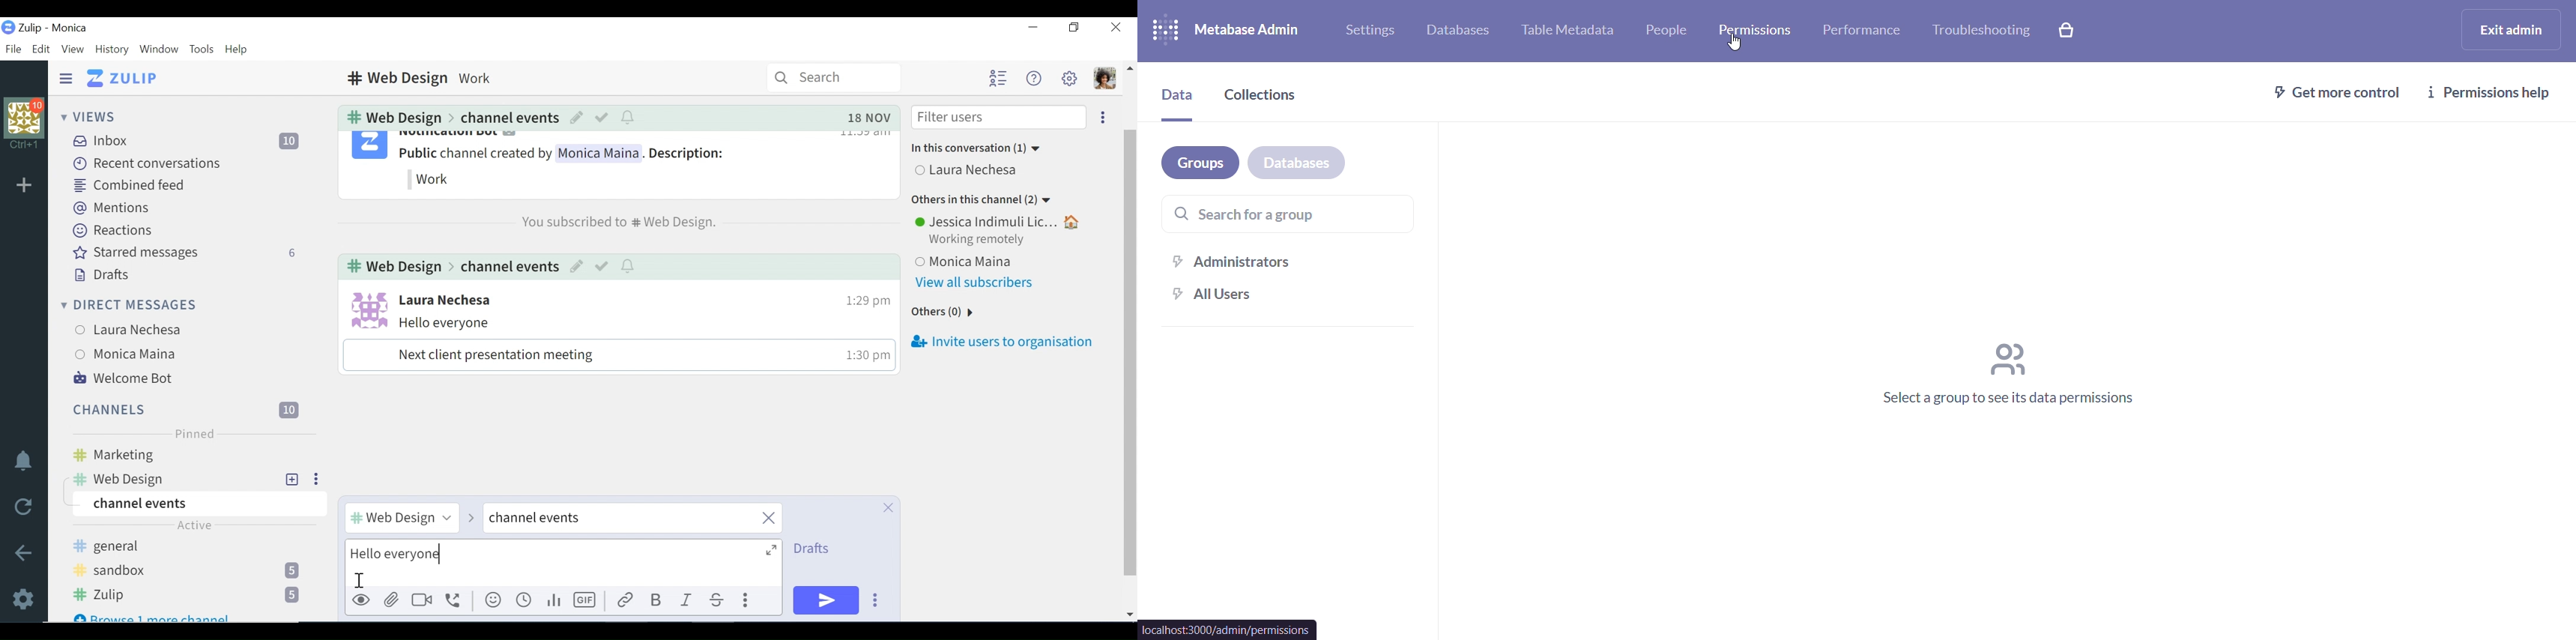 This screenshot has height=644, width=2576. I want to click on History, so click(111, 49).